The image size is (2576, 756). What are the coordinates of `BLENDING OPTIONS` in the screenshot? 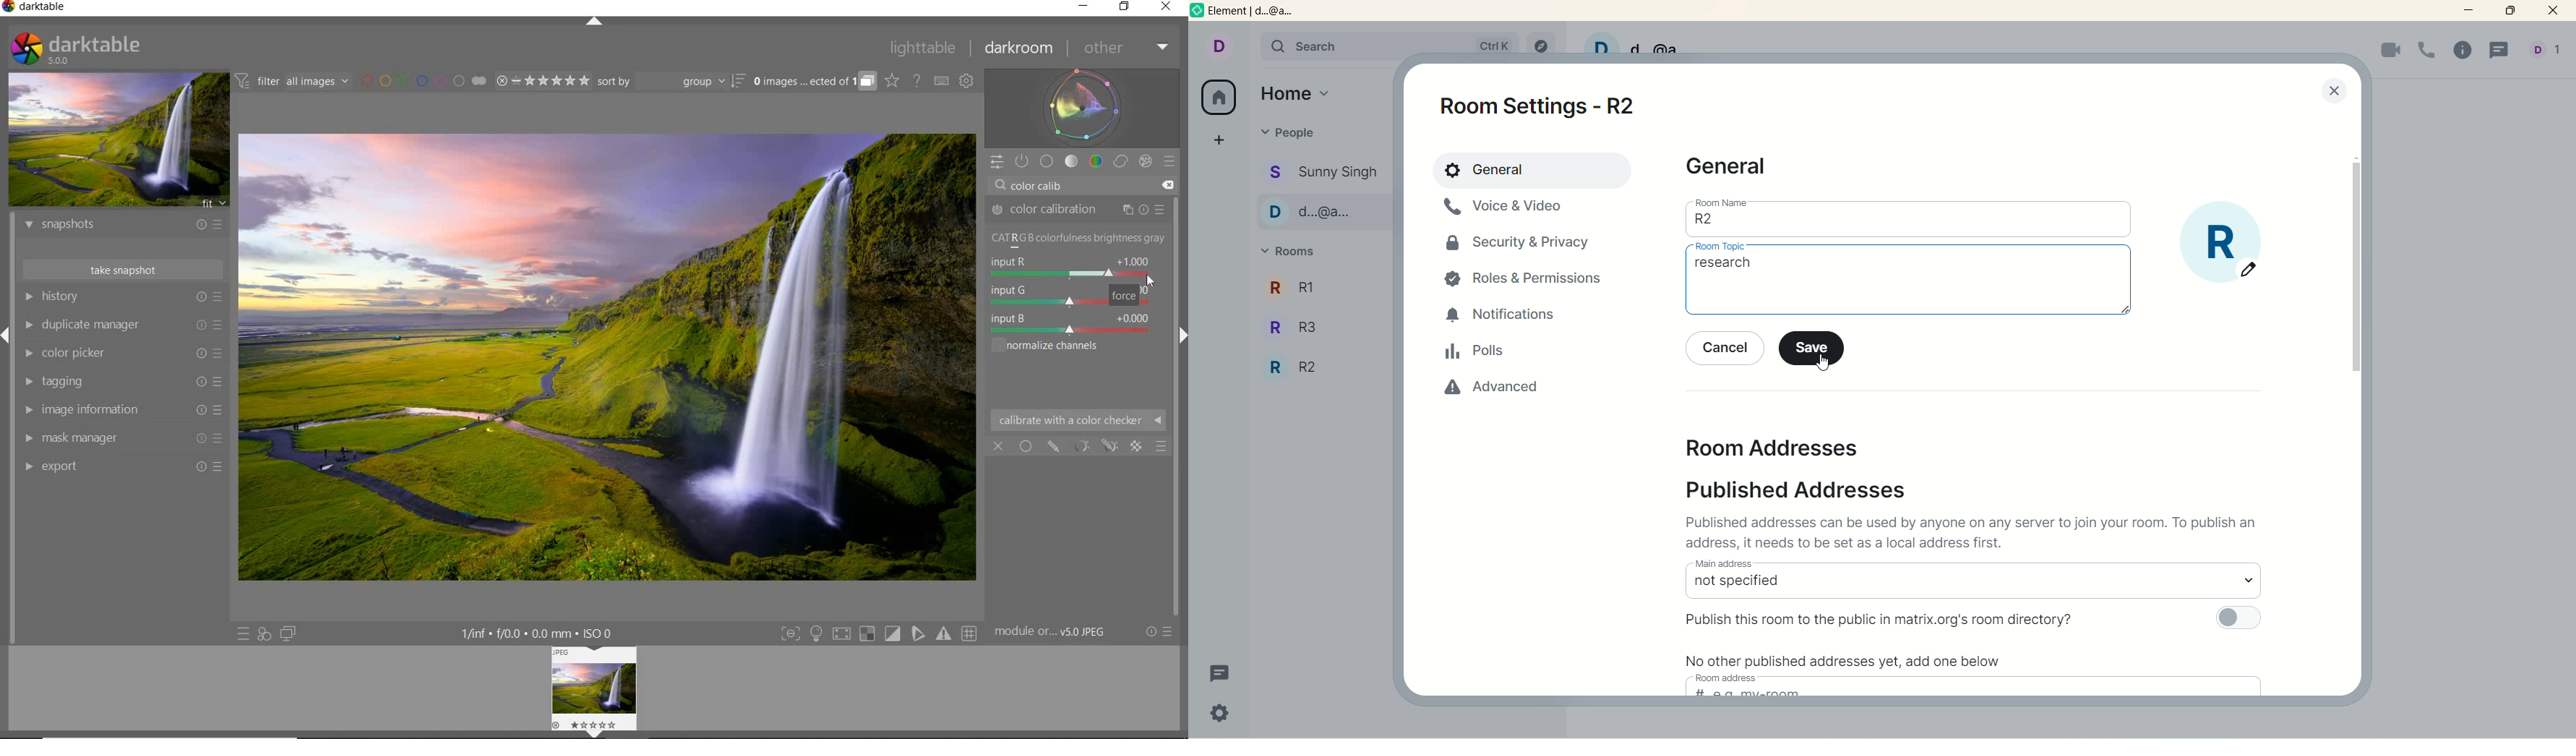 It's located at (1162, 447).